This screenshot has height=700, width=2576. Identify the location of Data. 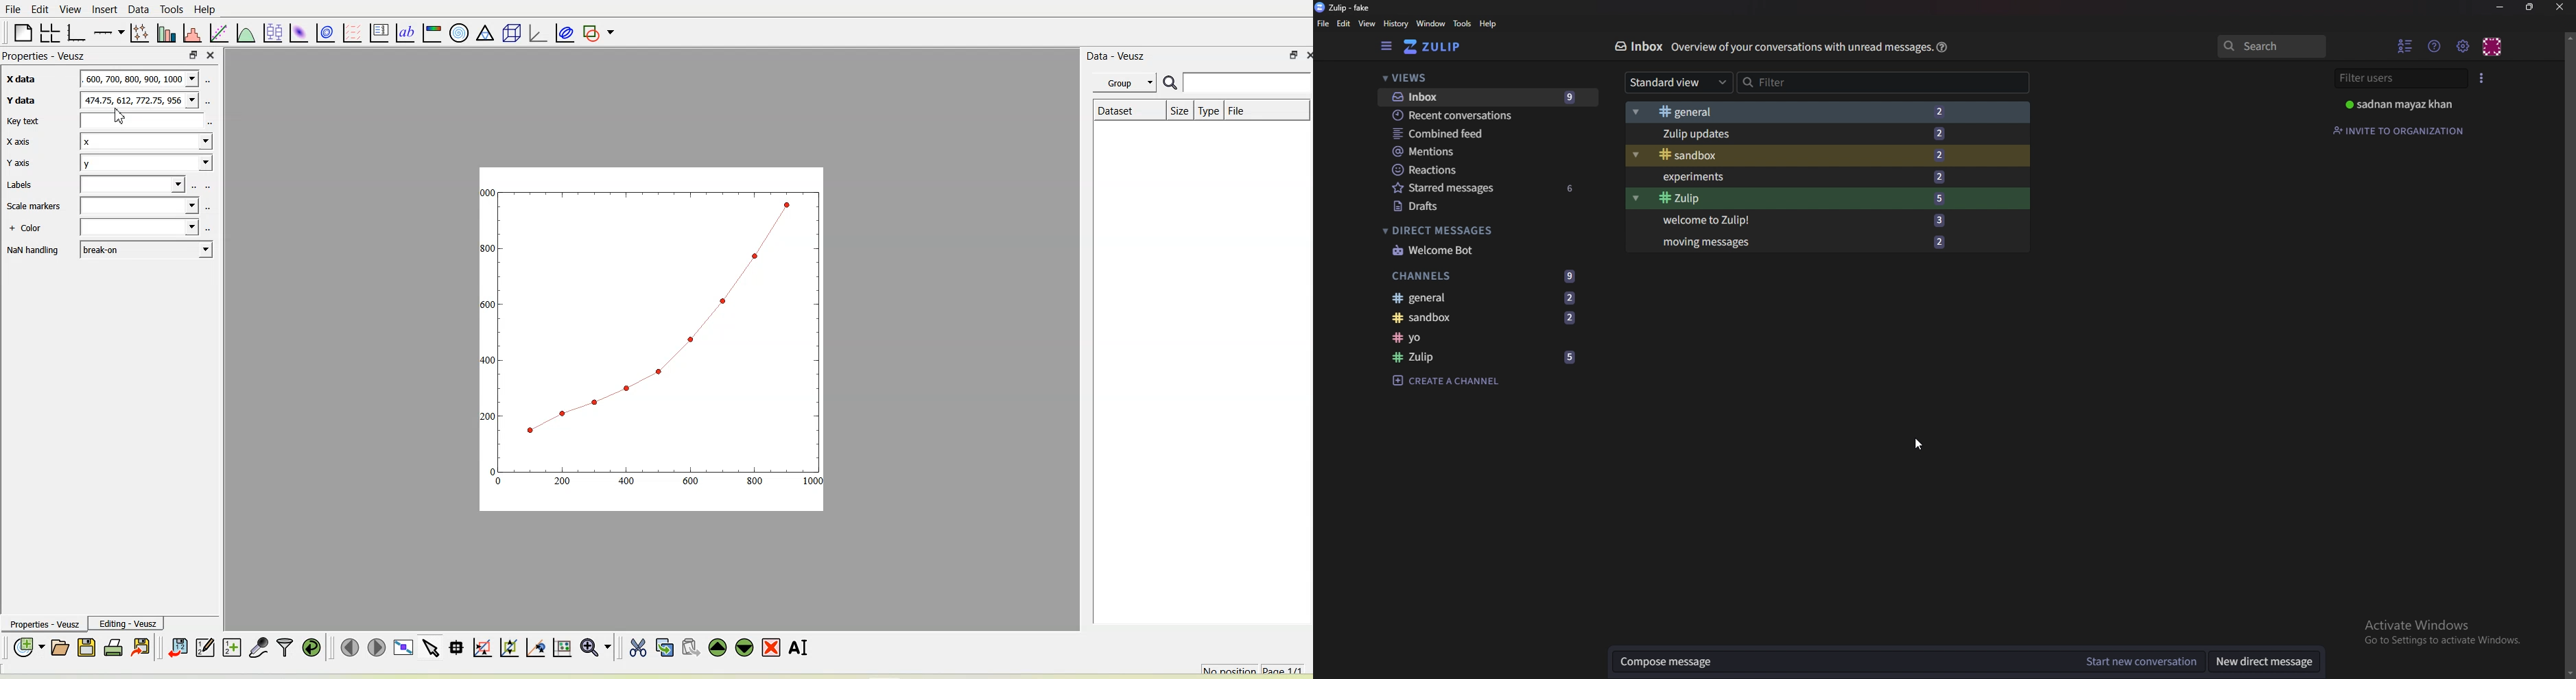
(137, 9).